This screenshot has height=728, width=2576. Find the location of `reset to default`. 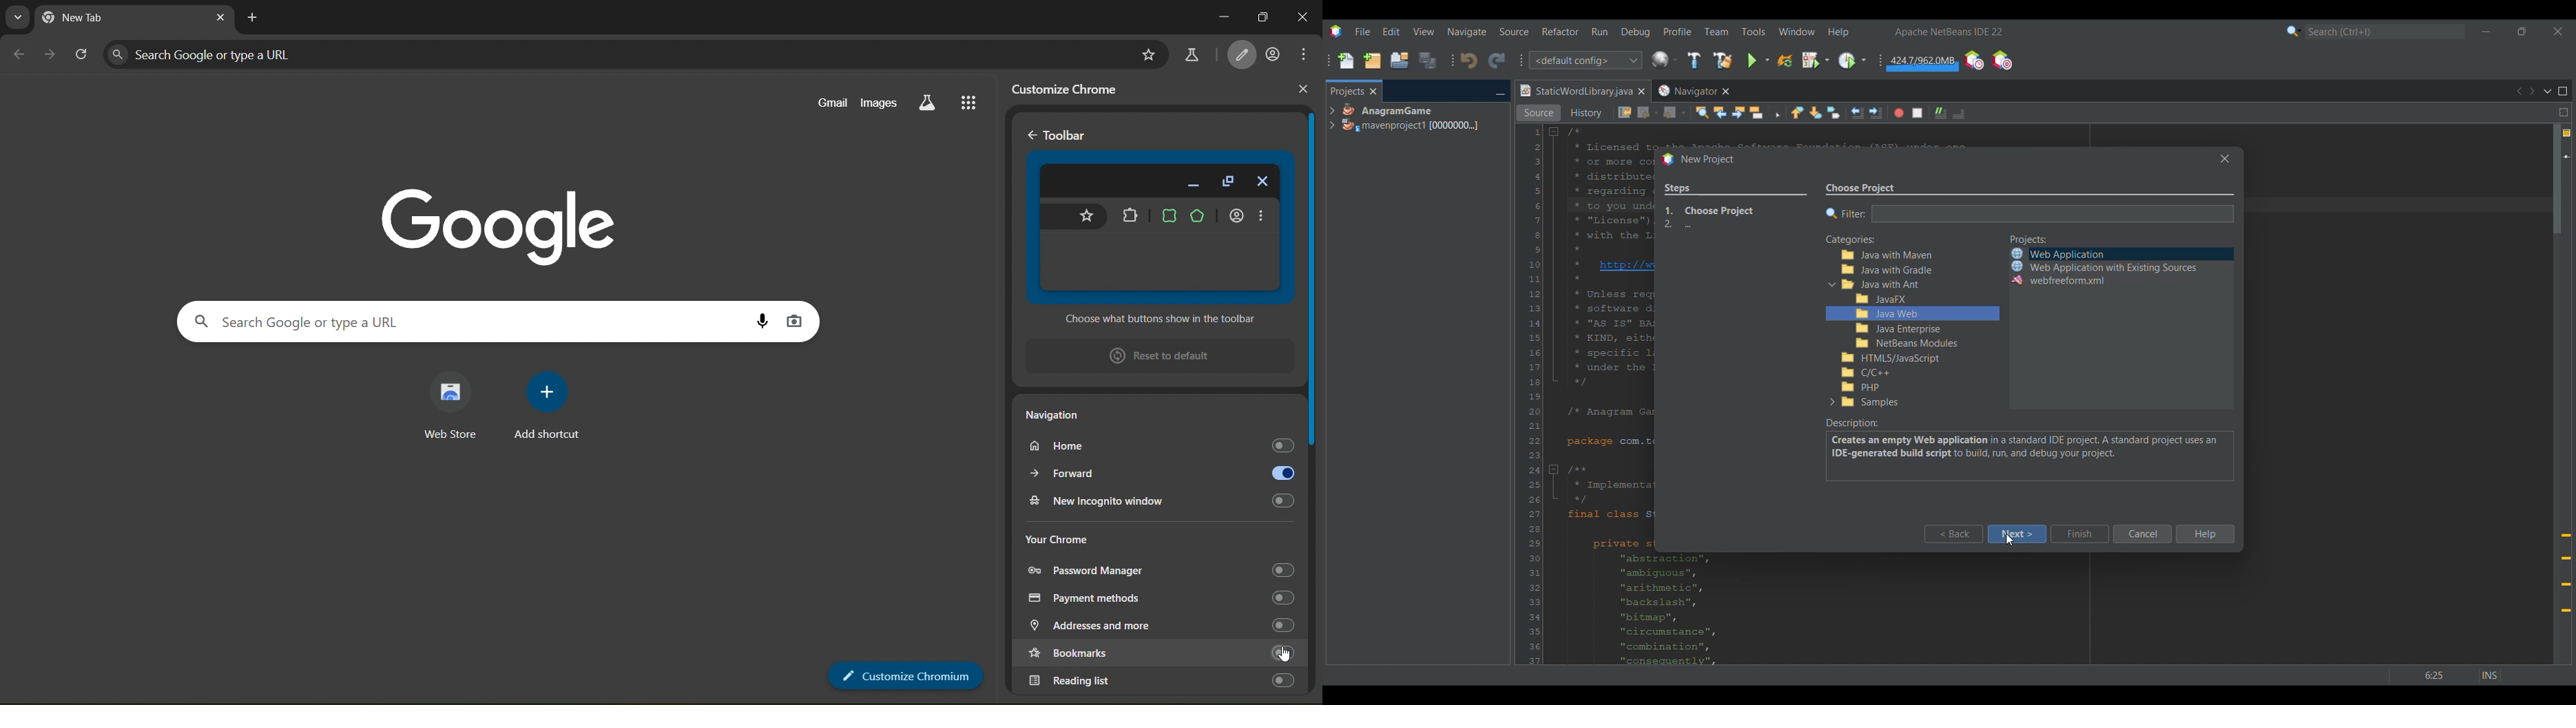

reset to default is located at coordinates (1158, 355).